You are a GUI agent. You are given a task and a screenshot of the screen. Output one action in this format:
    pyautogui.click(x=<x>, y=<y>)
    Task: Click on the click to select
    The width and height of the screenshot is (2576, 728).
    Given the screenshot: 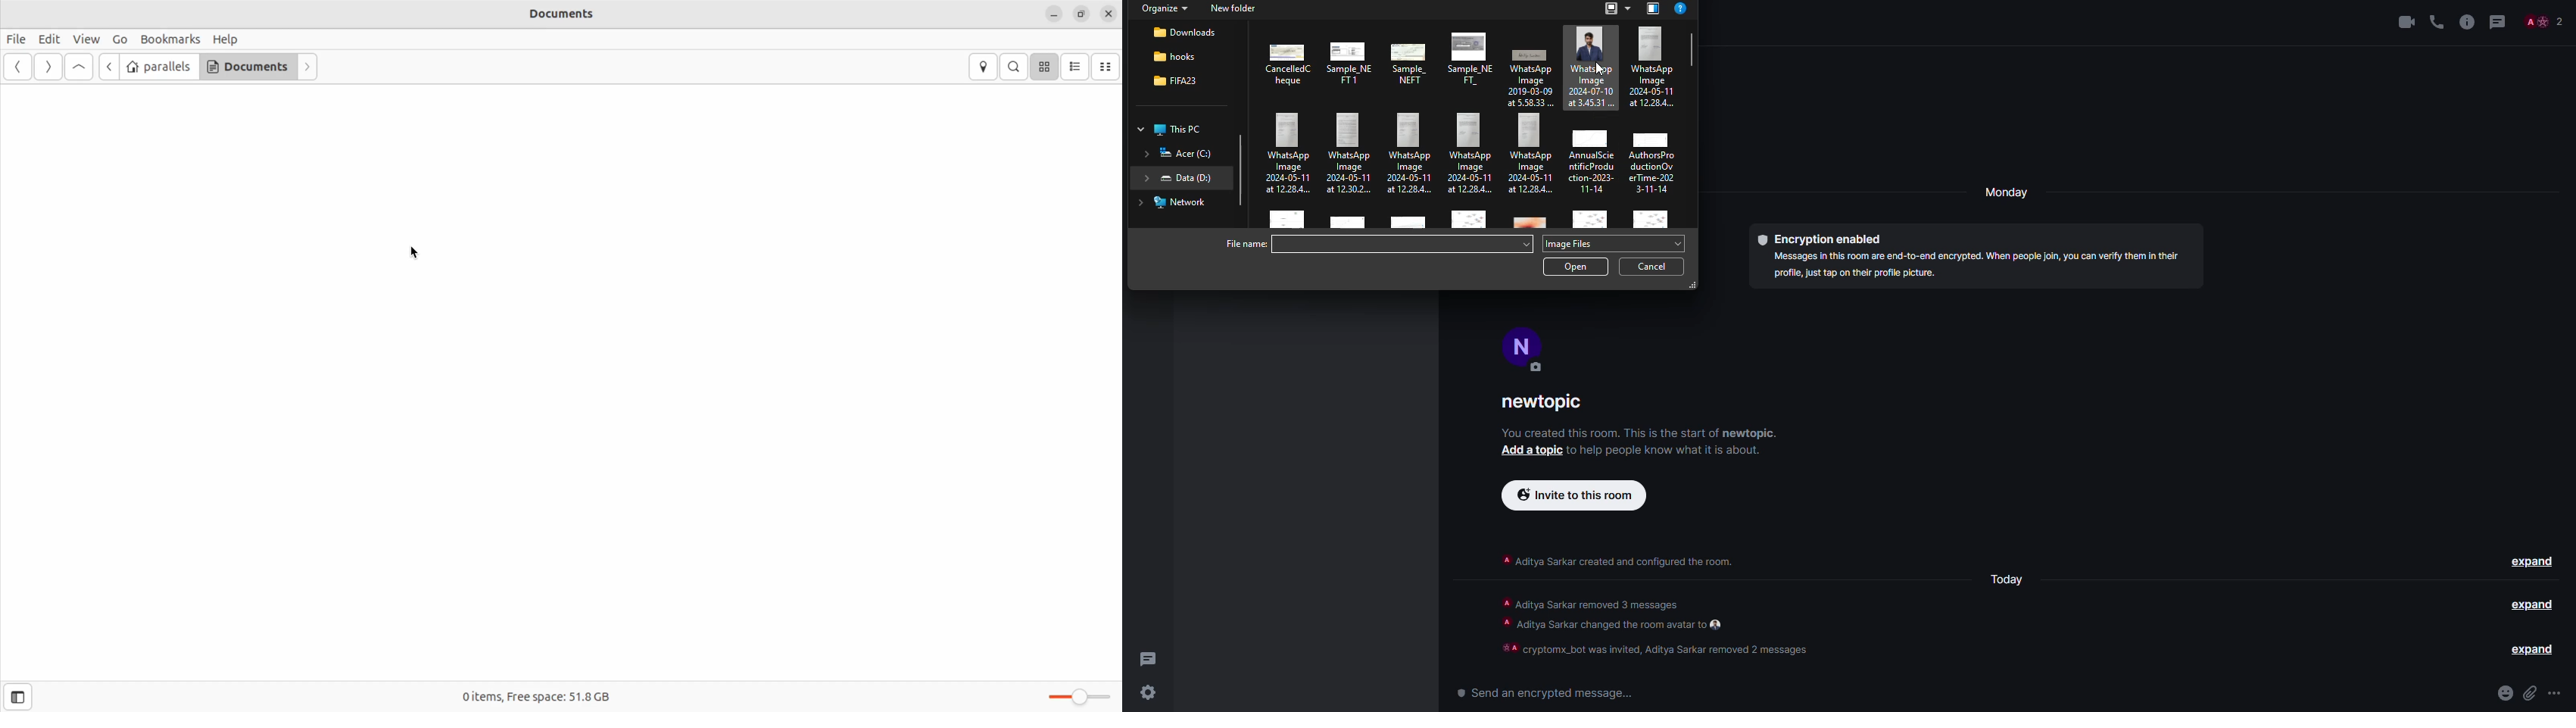 What is the action you would take?
    pyautogui.click(x=1412, y=63)
    